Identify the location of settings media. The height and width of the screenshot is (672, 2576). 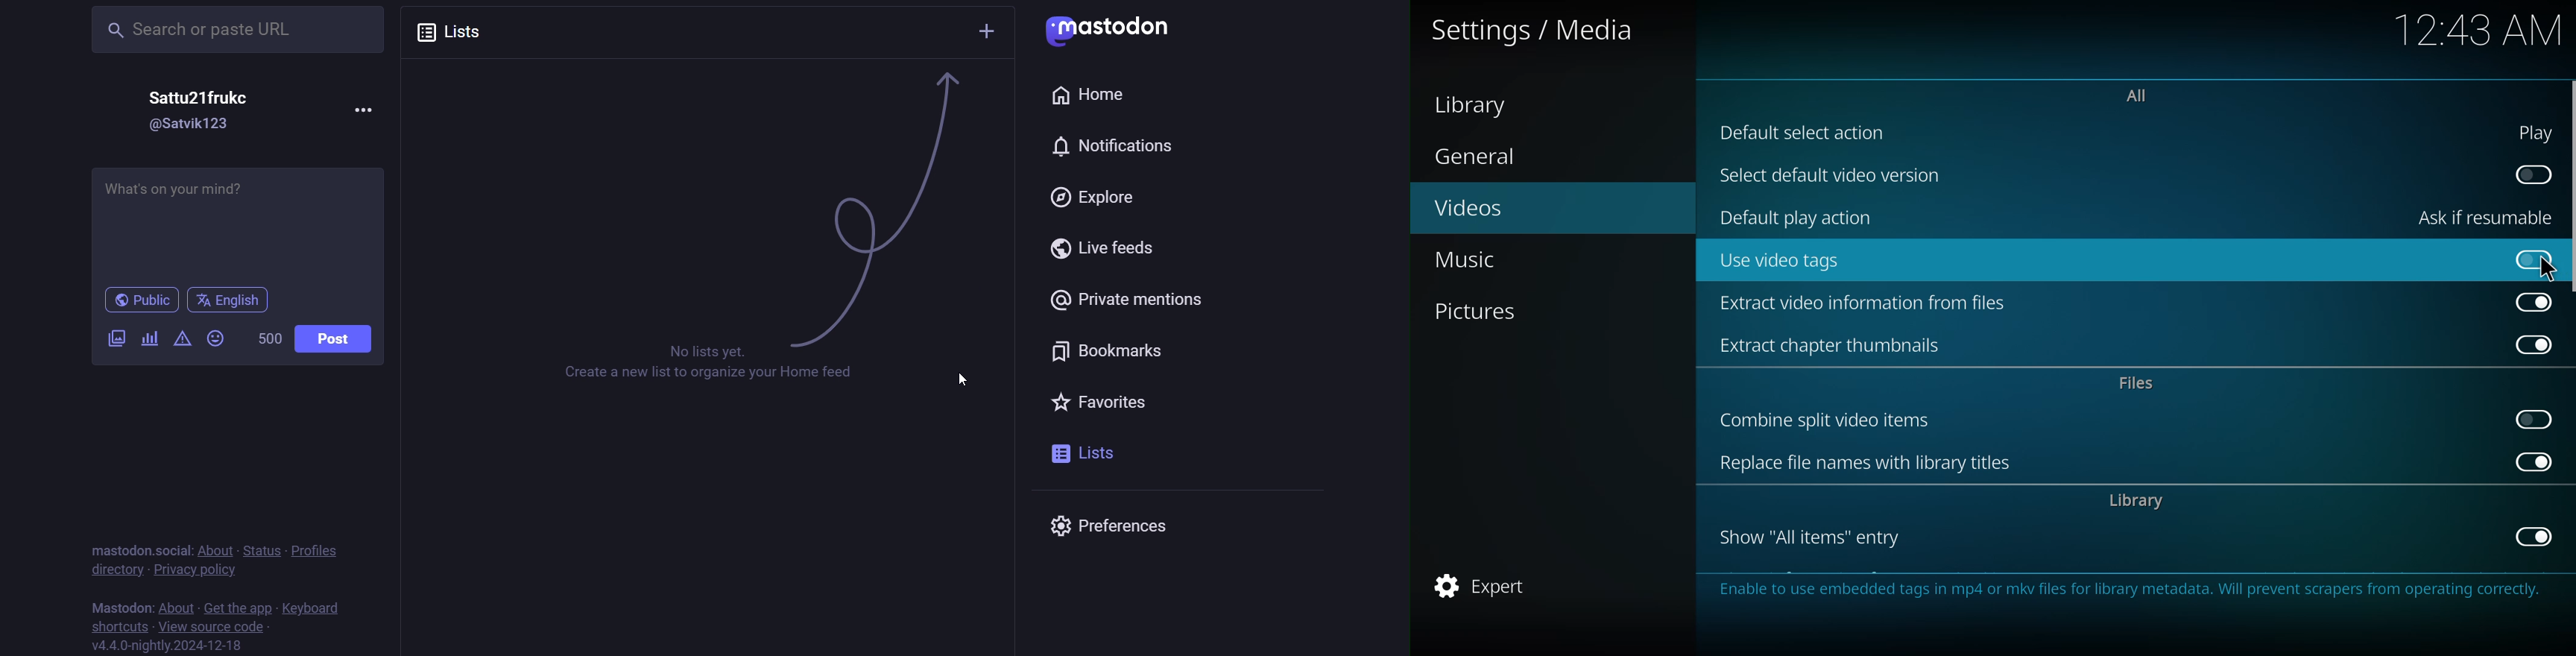
(1539, 31).